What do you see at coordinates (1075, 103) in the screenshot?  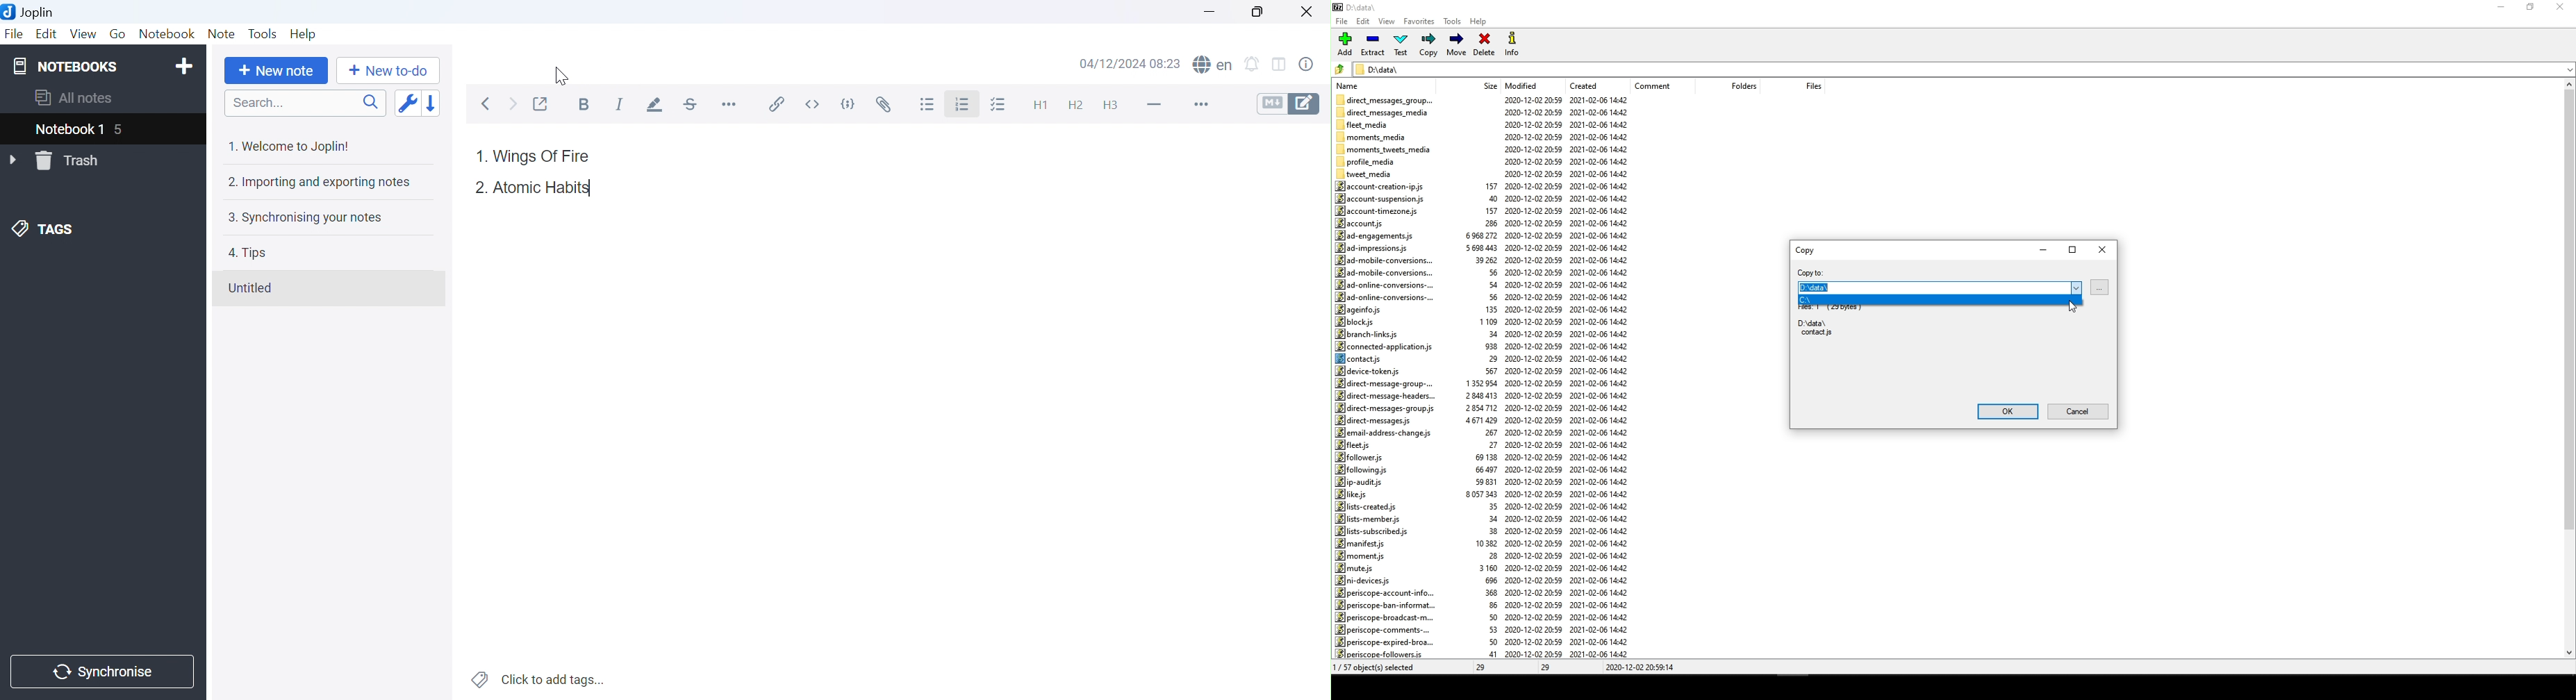 I see `Heading 2` at bounding box center [1075, 103].